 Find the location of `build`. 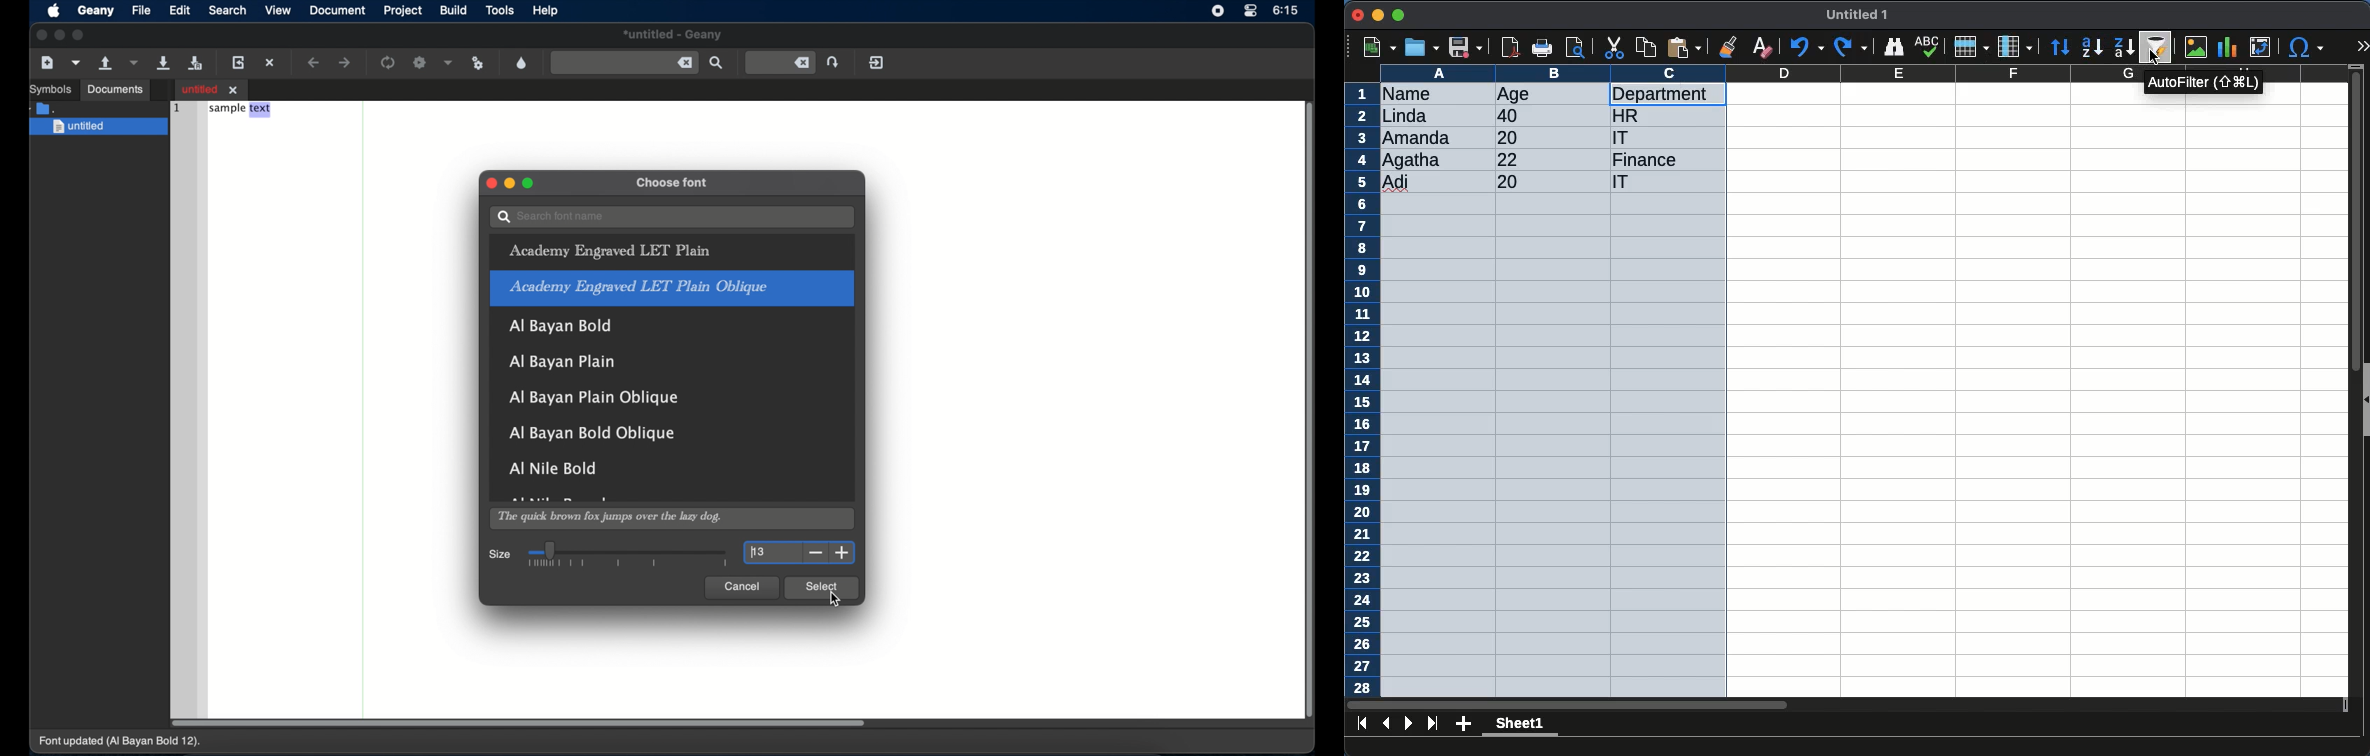

build is located at coordinates (453, 10).